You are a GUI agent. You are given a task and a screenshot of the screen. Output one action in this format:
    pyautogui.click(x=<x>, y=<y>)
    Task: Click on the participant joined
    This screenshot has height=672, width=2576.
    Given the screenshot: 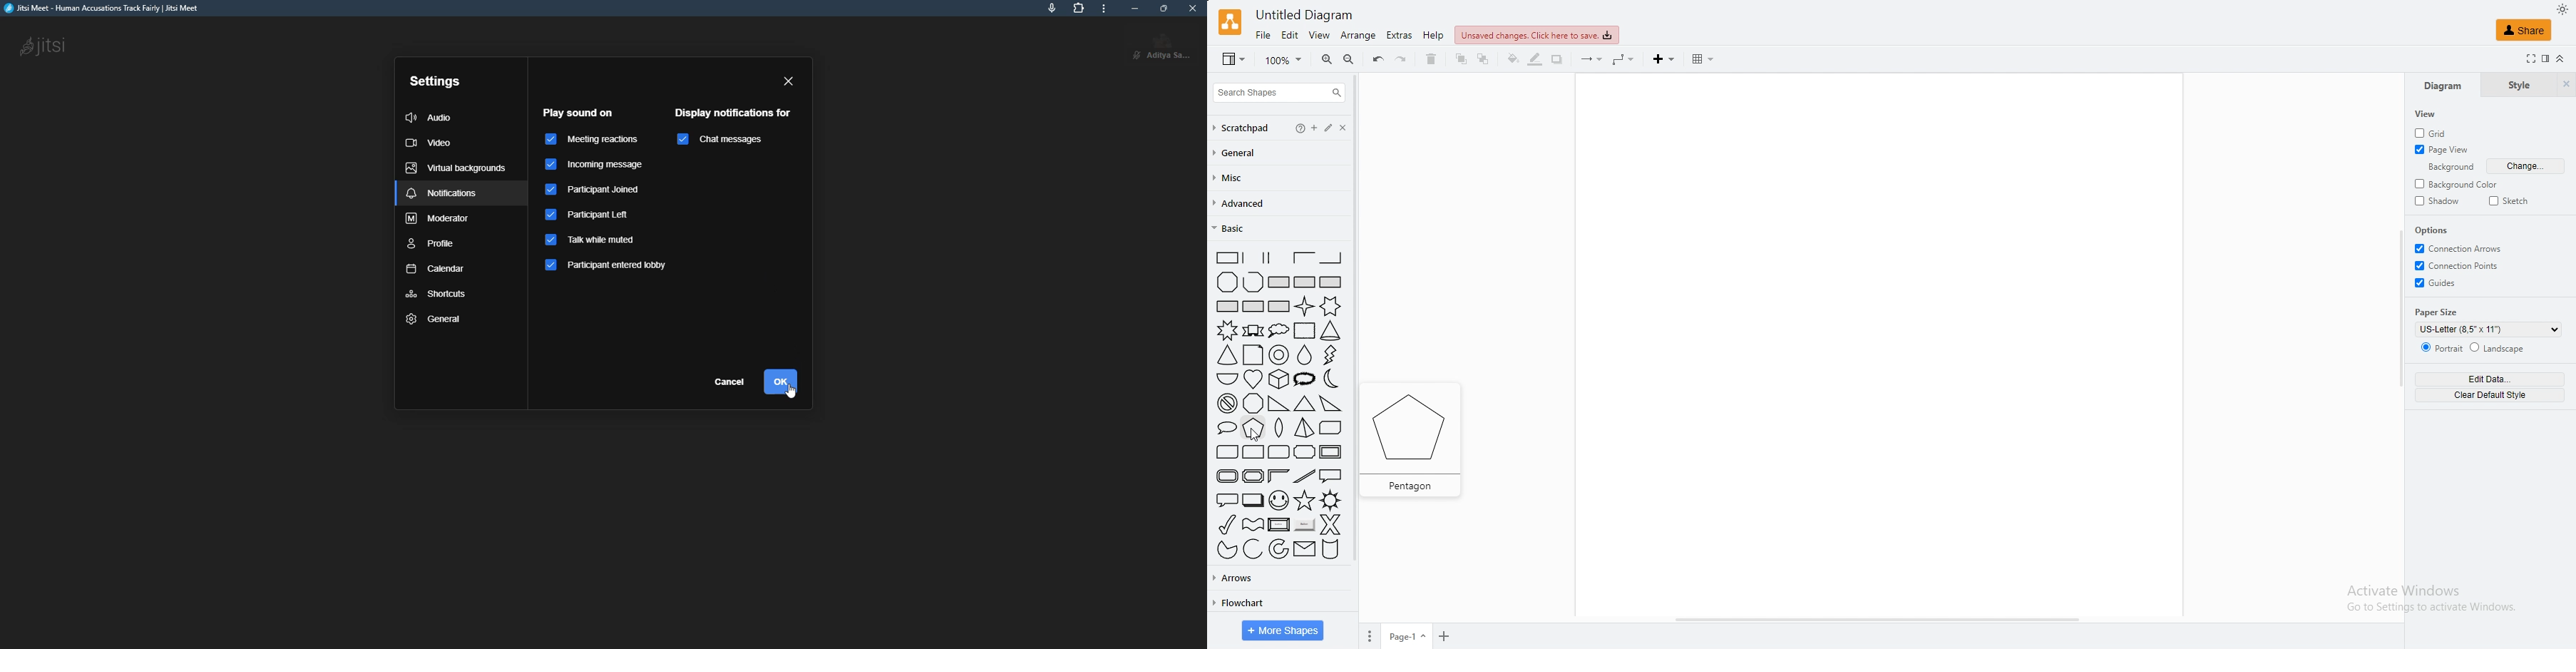 What is the action you would take?
    pyautogui.click(x=596, y=192)
    